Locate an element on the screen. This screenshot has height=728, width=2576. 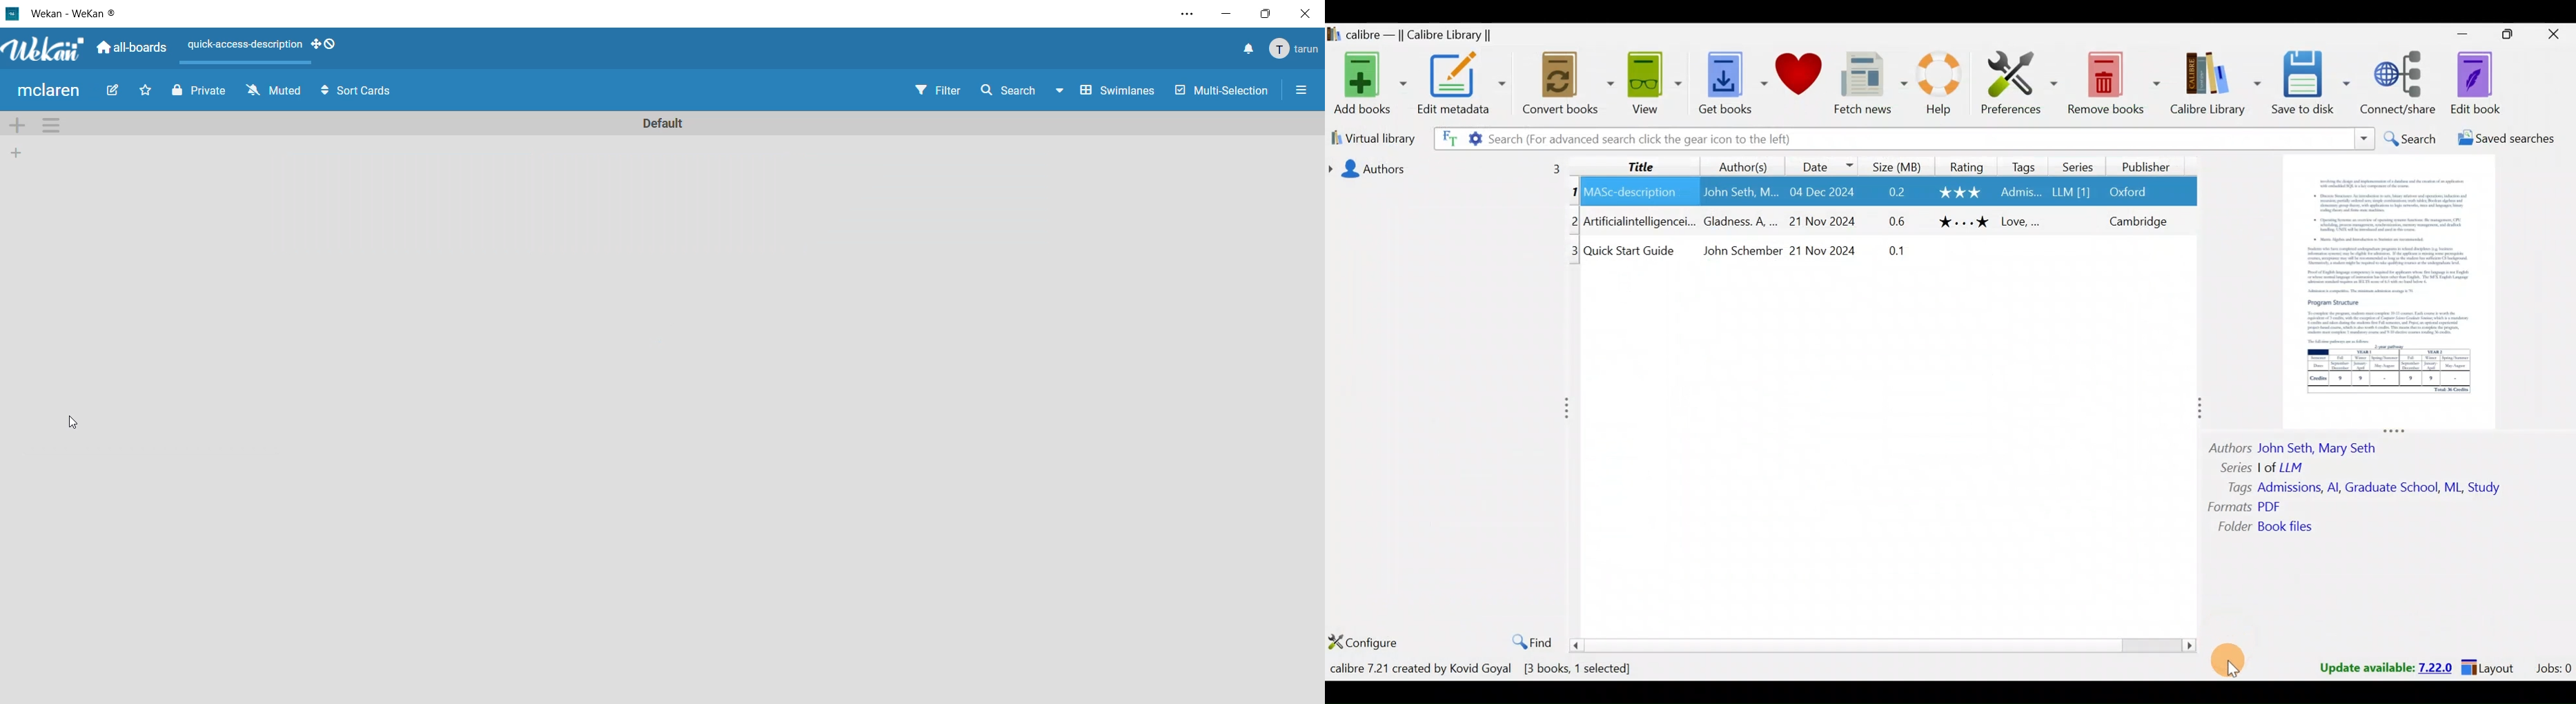
Title is located at coordinates (1643, 164).